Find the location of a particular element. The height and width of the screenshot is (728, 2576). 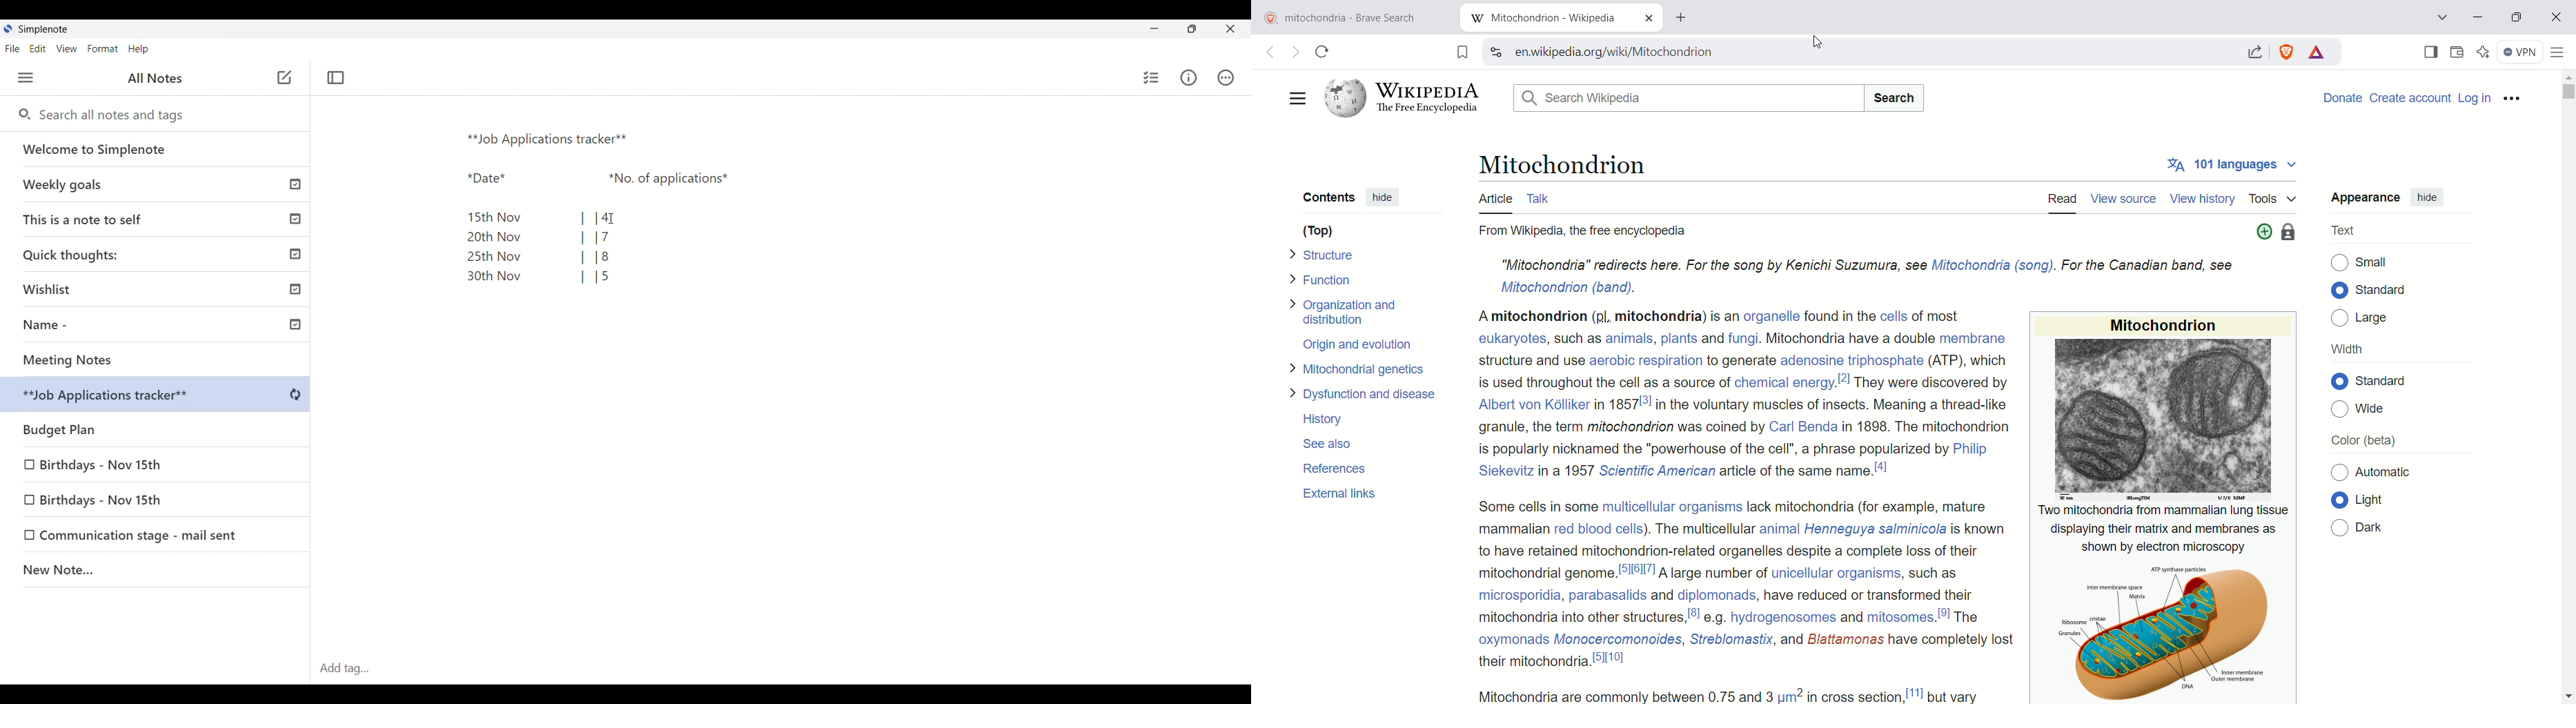

External links is located at coordinates (1342, 493).